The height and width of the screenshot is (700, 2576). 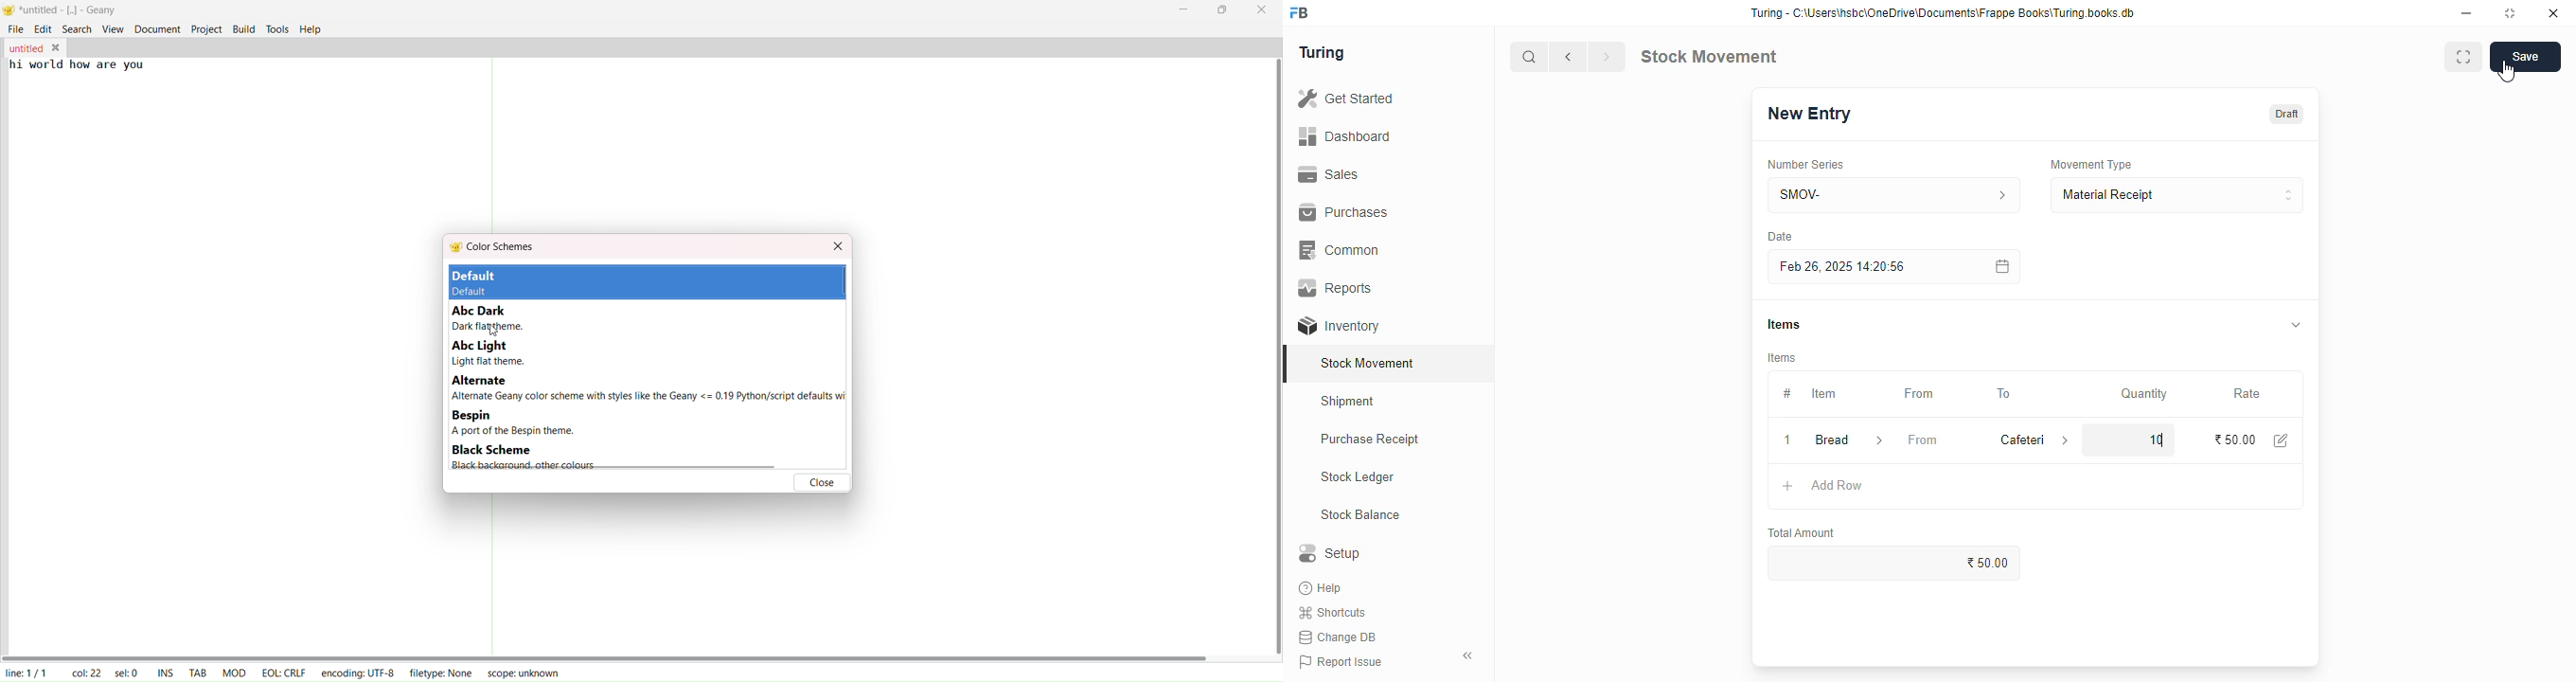 What do you see at coordinates (207, 29) in the screenshot?
I see `project` at bounding box center [207, 29].